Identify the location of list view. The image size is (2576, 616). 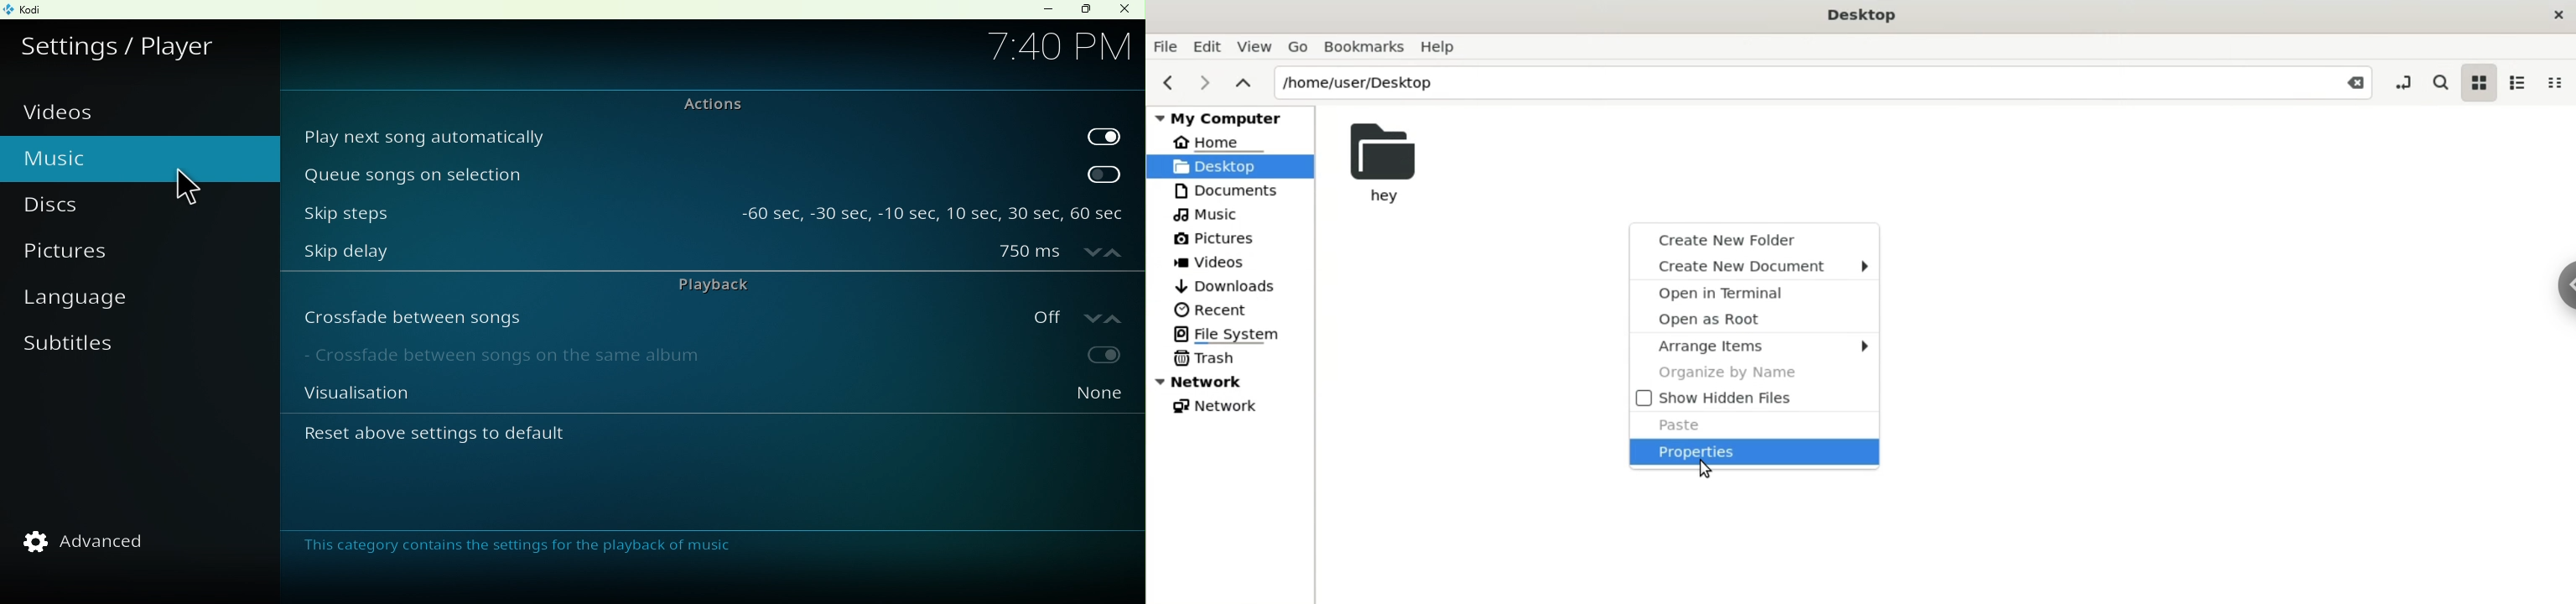
(2525, 84).